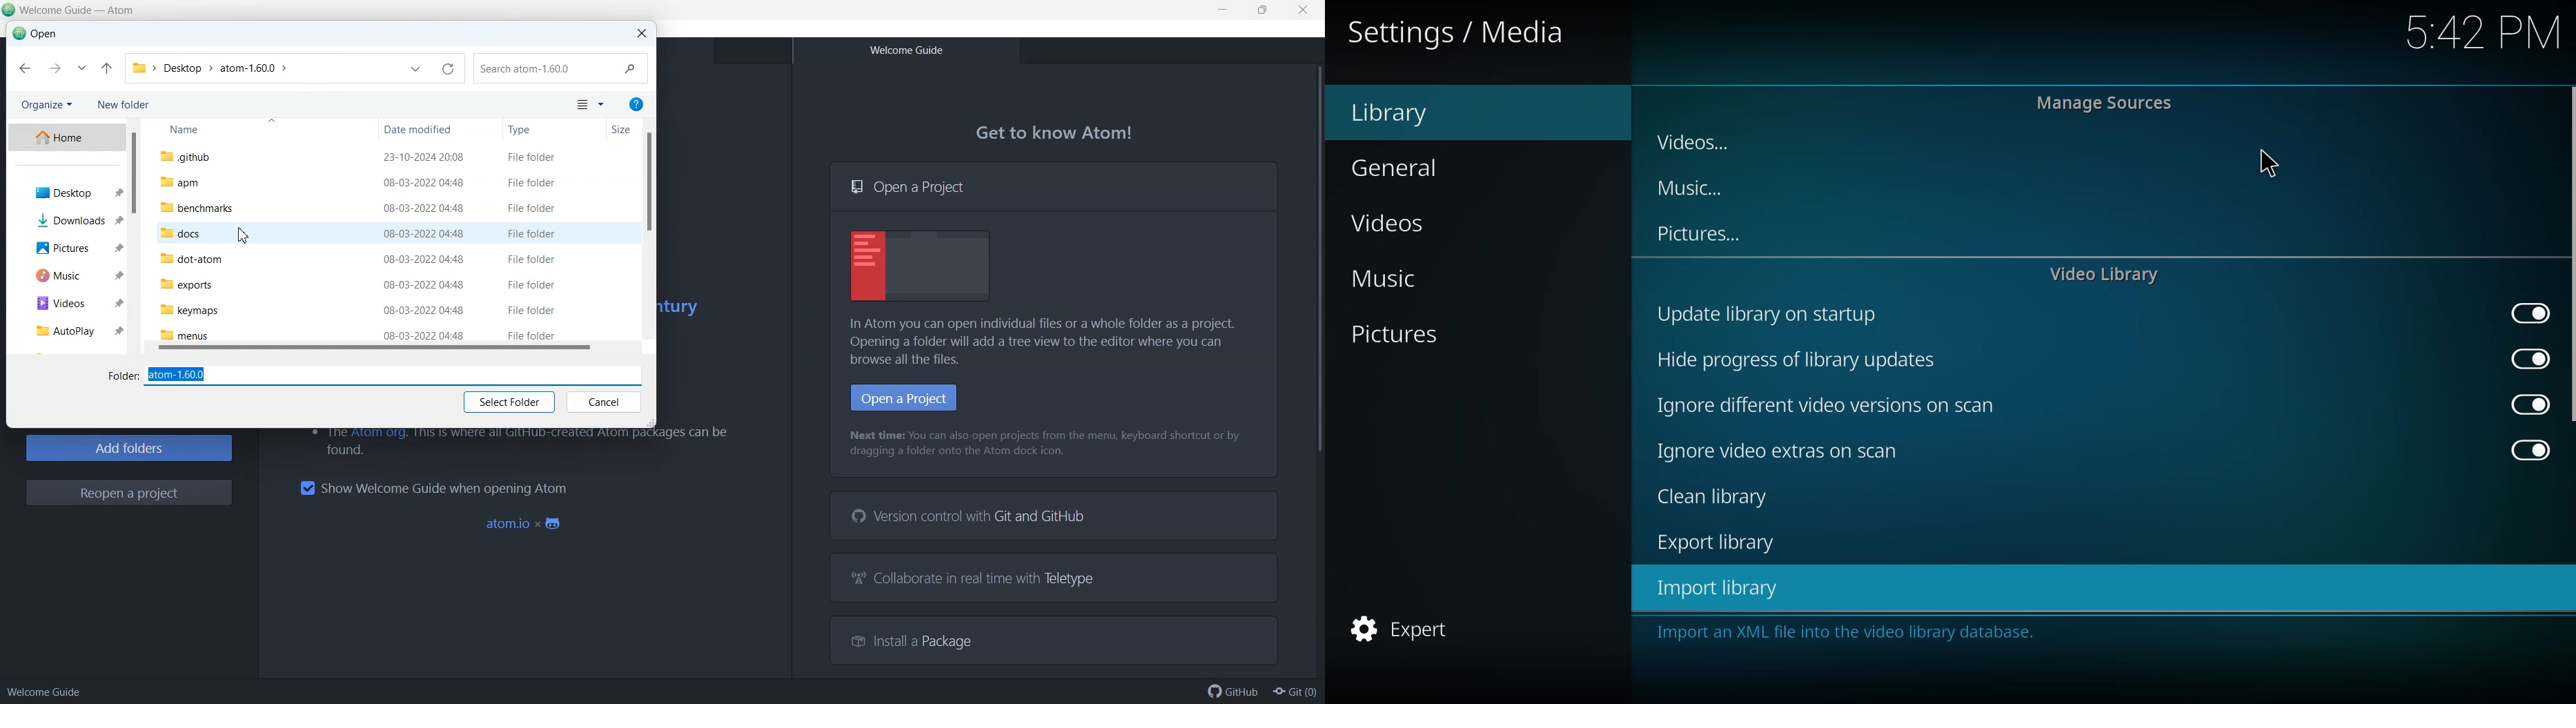  Describe the element at coordinates (197, 207) in the screenshot. I see `benchmarks` at that location.